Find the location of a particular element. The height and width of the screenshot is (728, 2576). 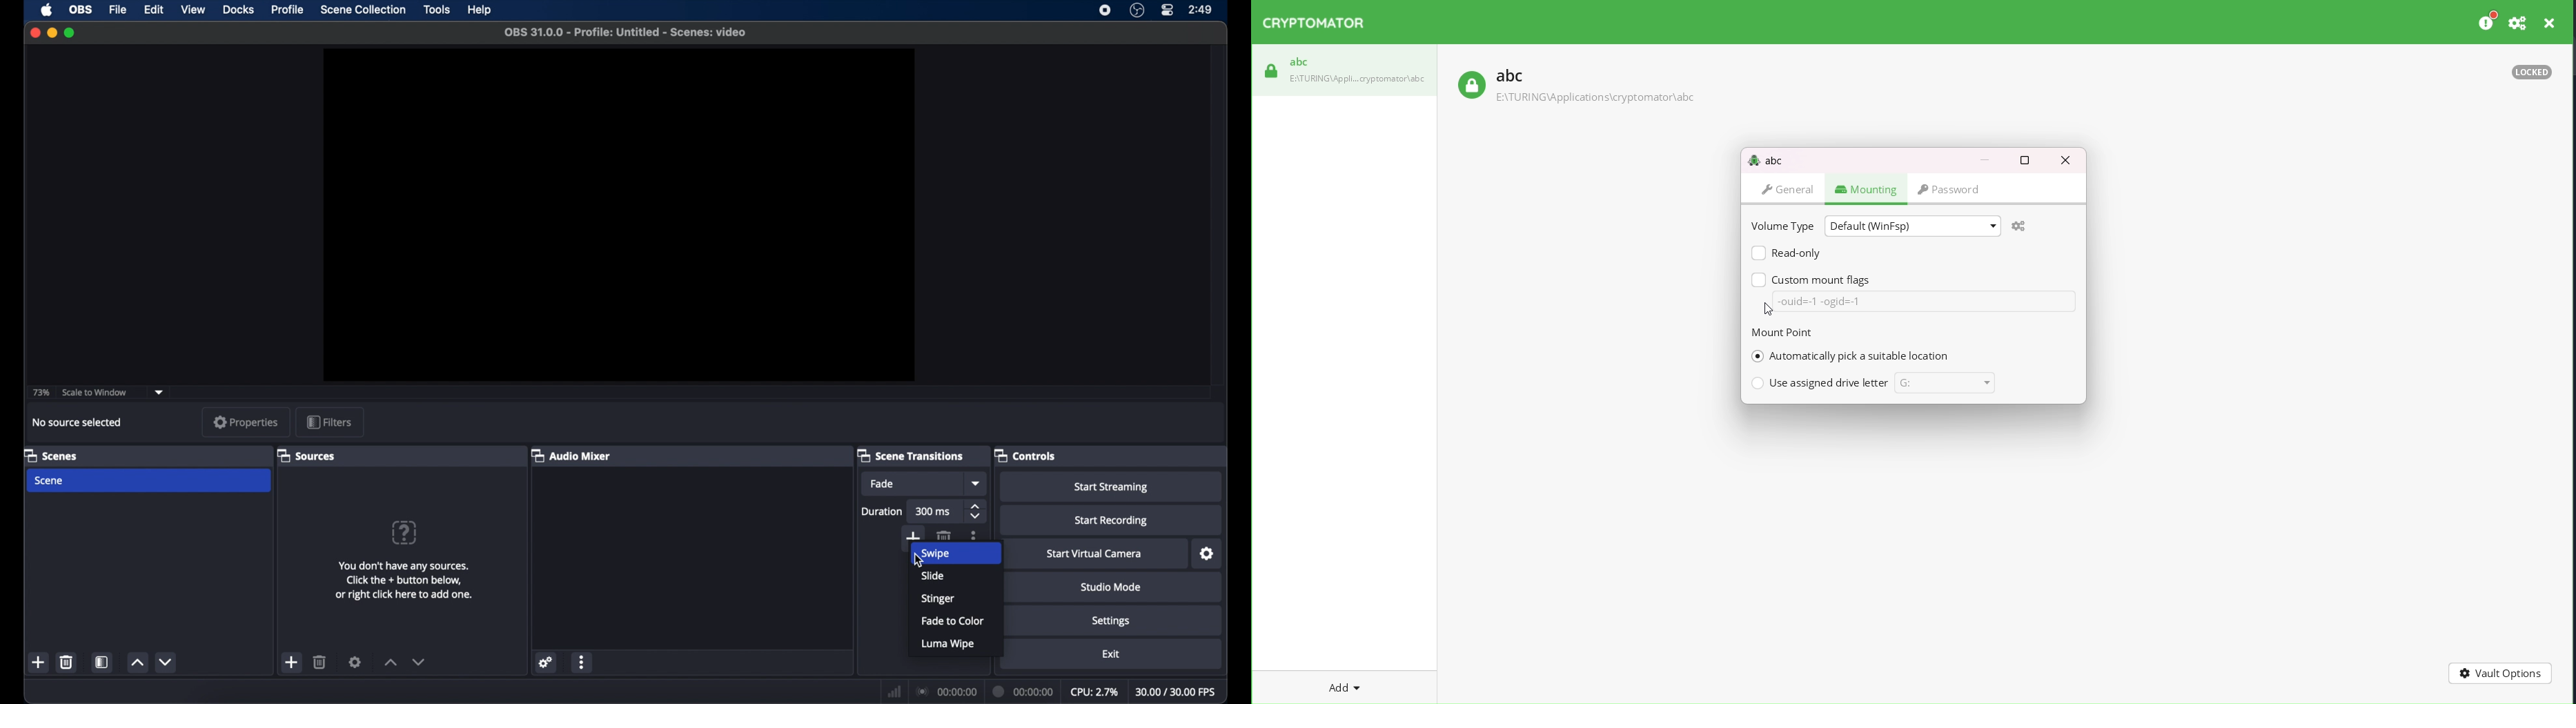

filters is located at coordinates (330, 422).